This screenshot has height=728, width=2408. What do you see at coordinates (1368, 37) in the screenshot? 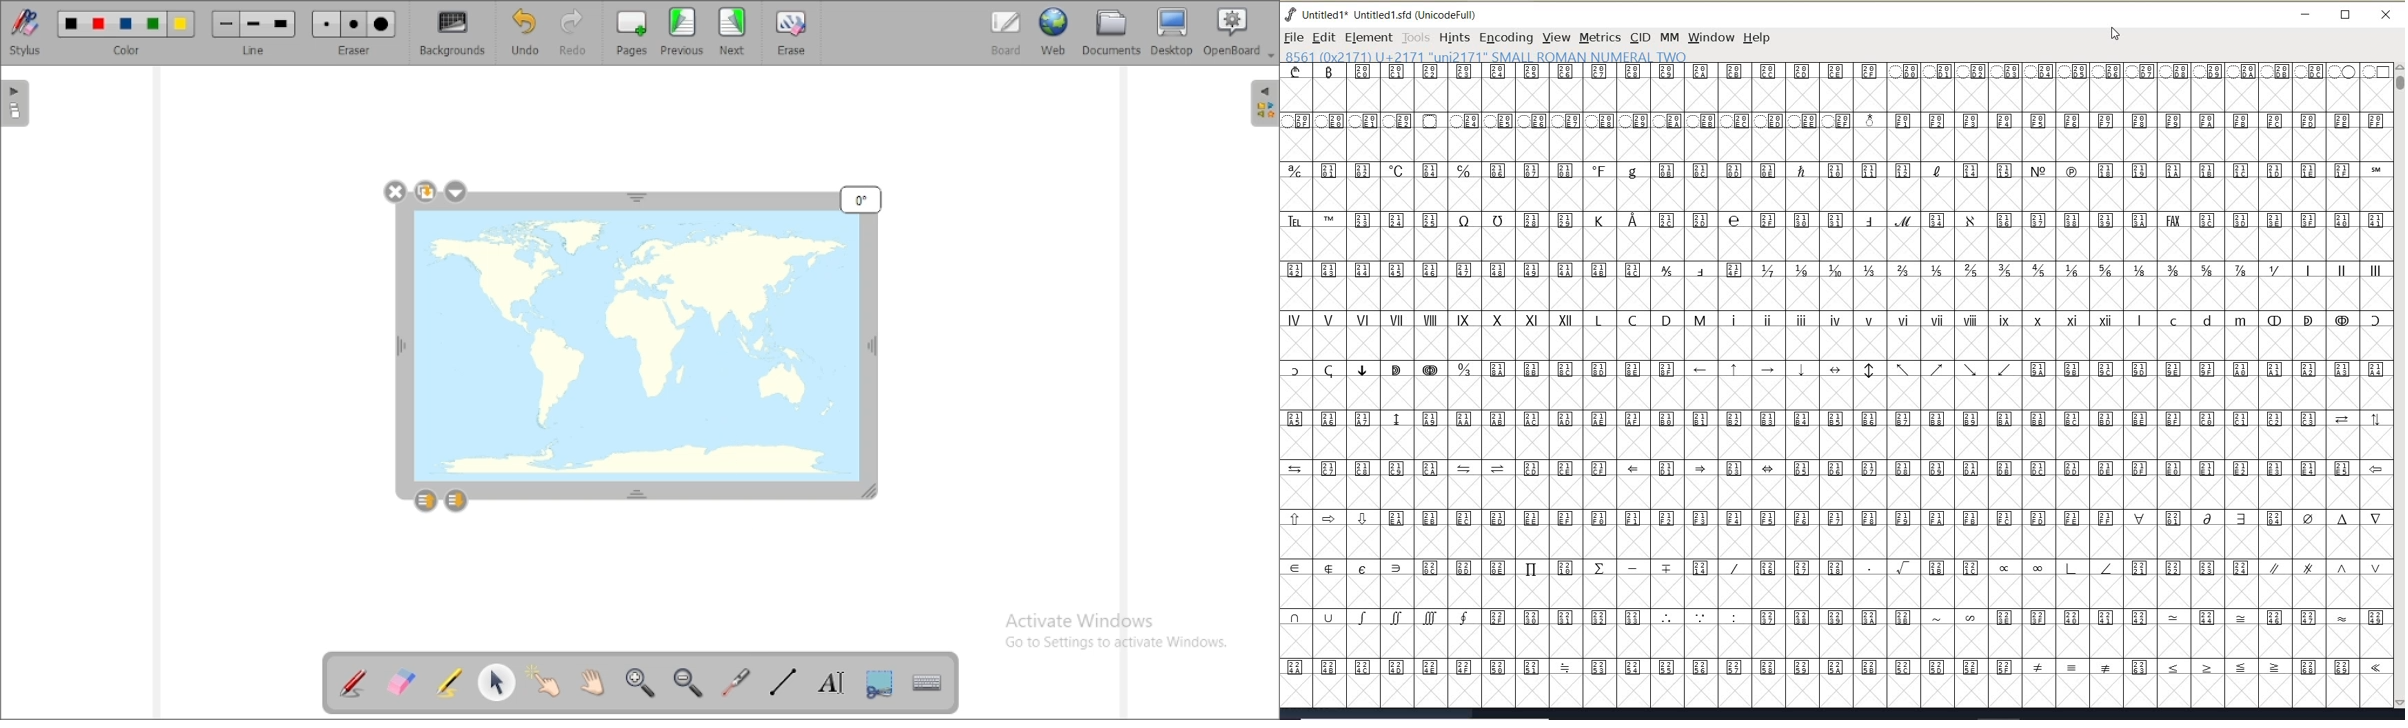
I see `ELEMENT` at bounding box center [1368, 37].